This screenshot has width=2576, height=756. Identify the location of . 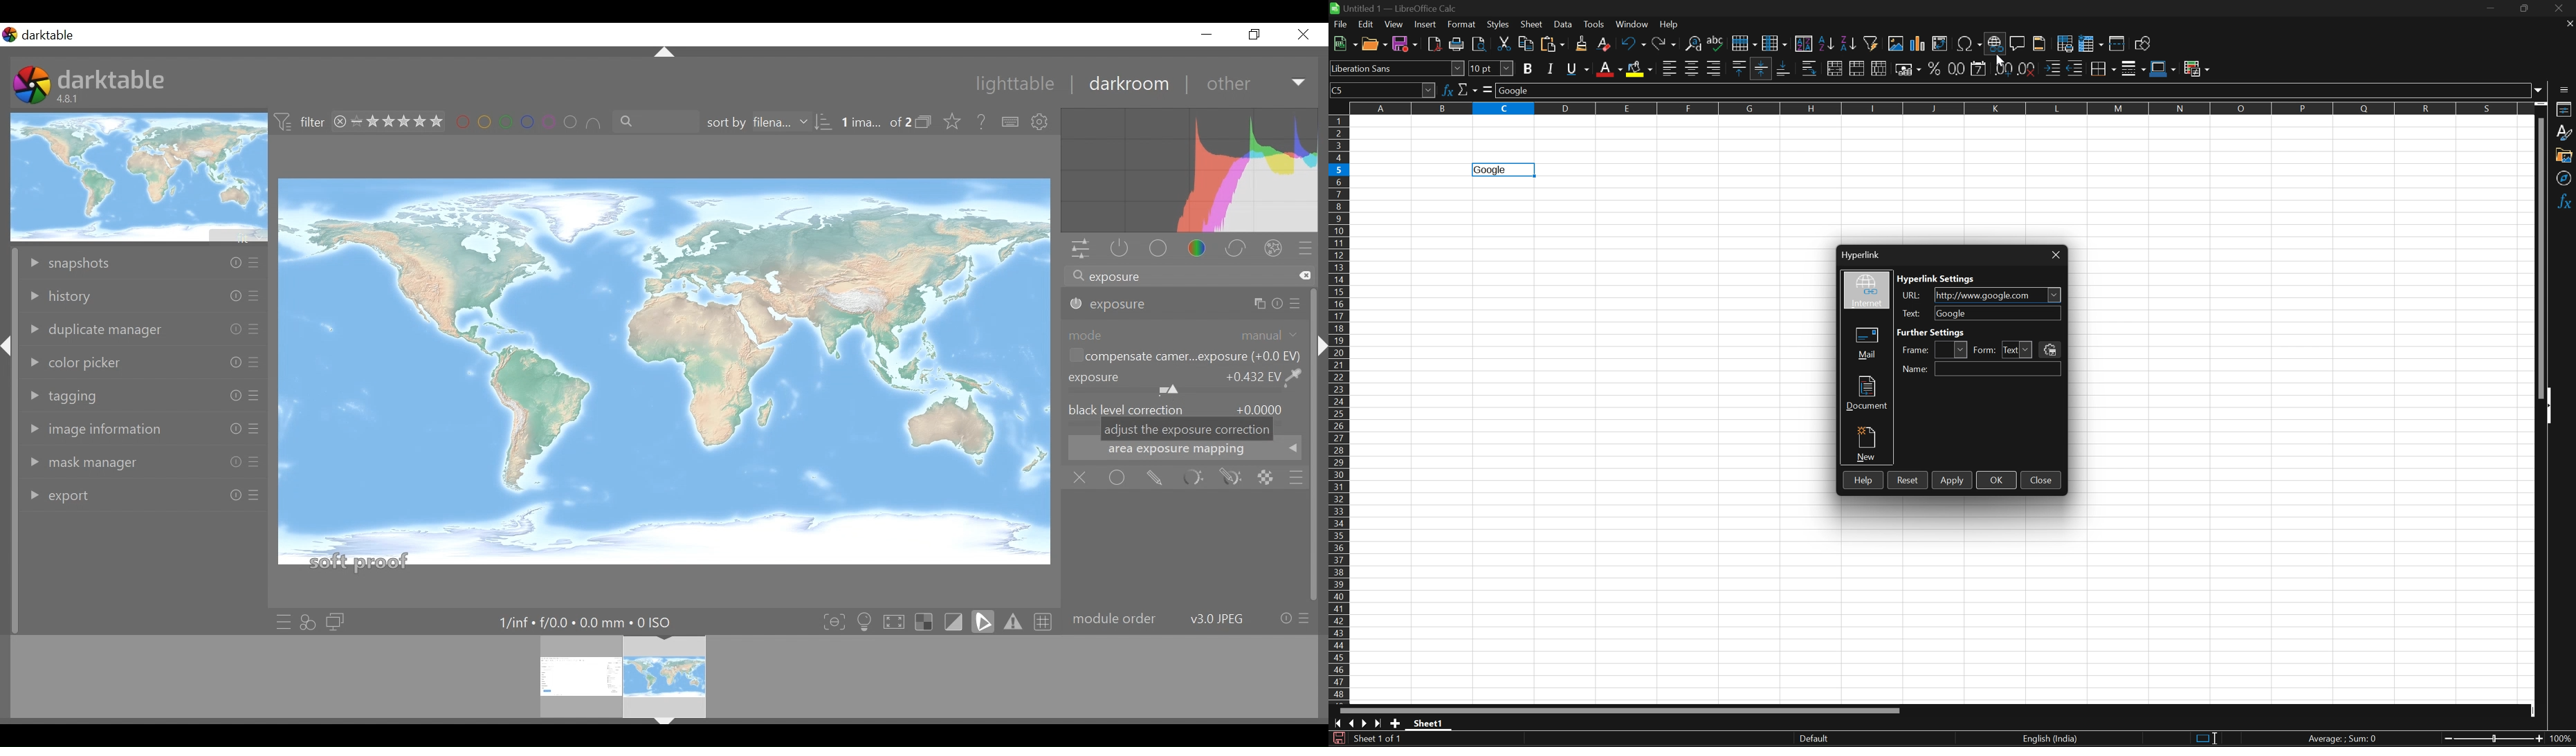
(664, 725).